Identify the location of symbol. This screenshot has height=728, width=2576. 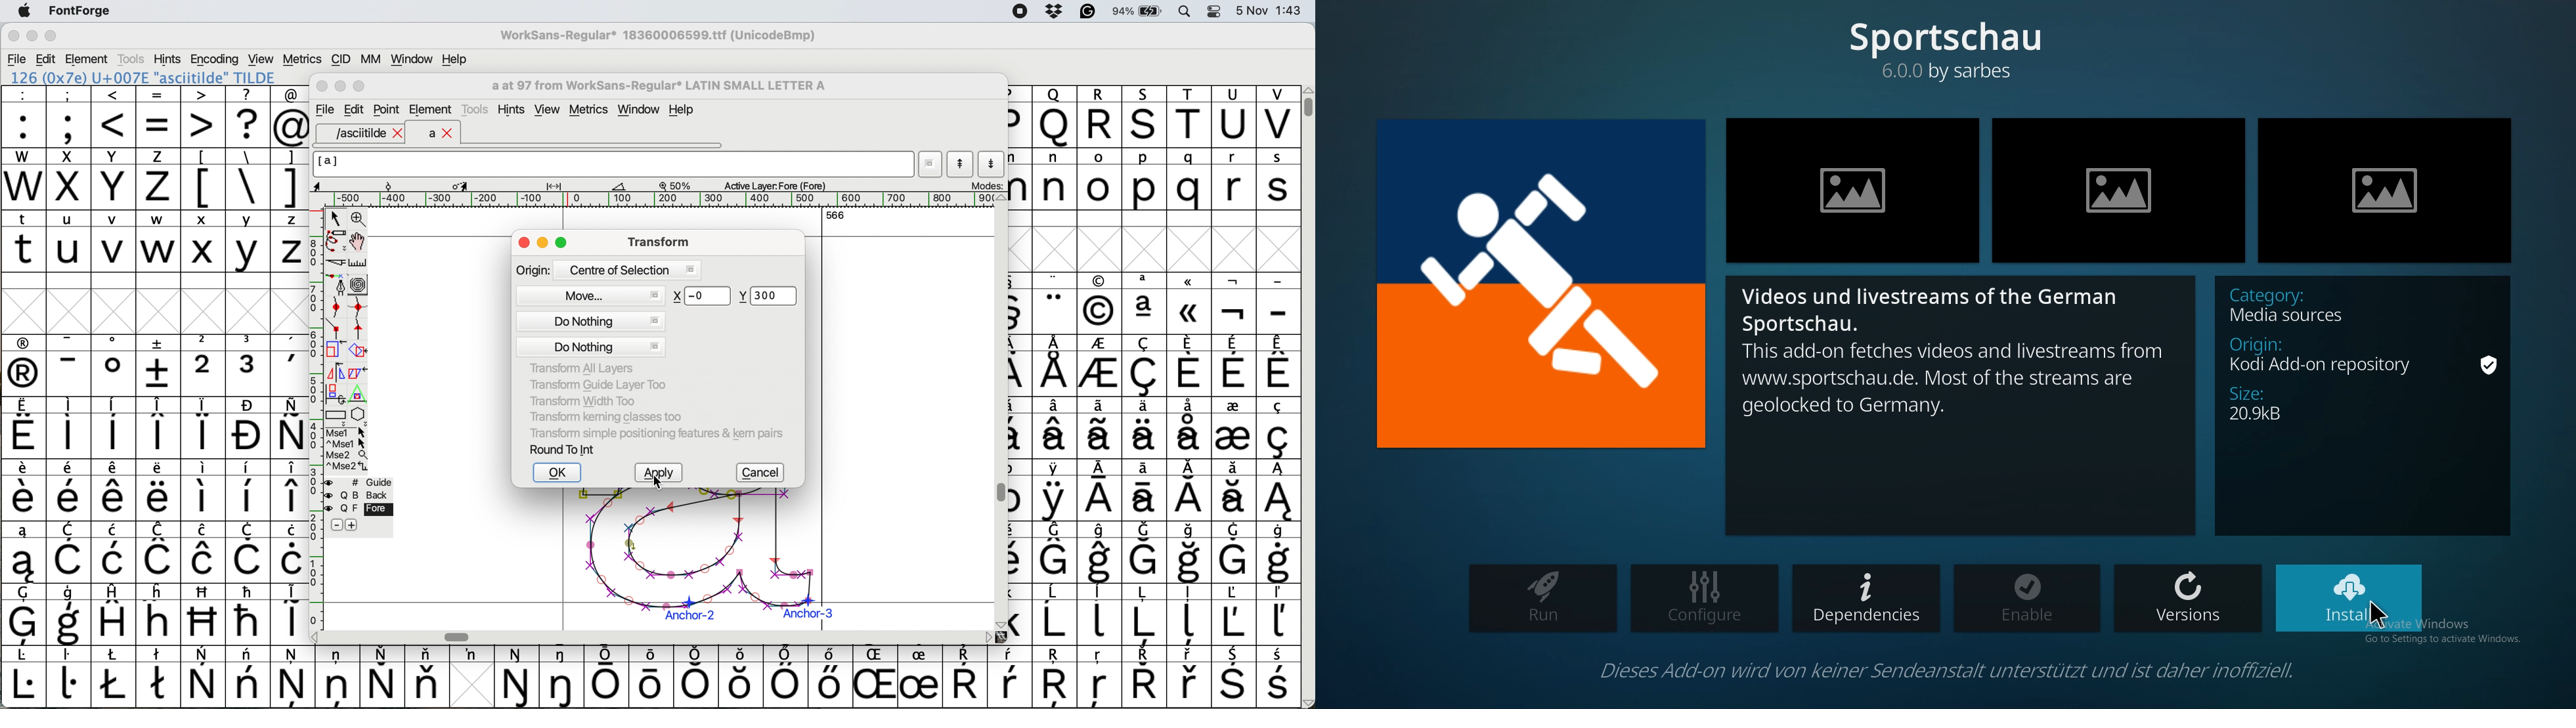
(1235, 552).